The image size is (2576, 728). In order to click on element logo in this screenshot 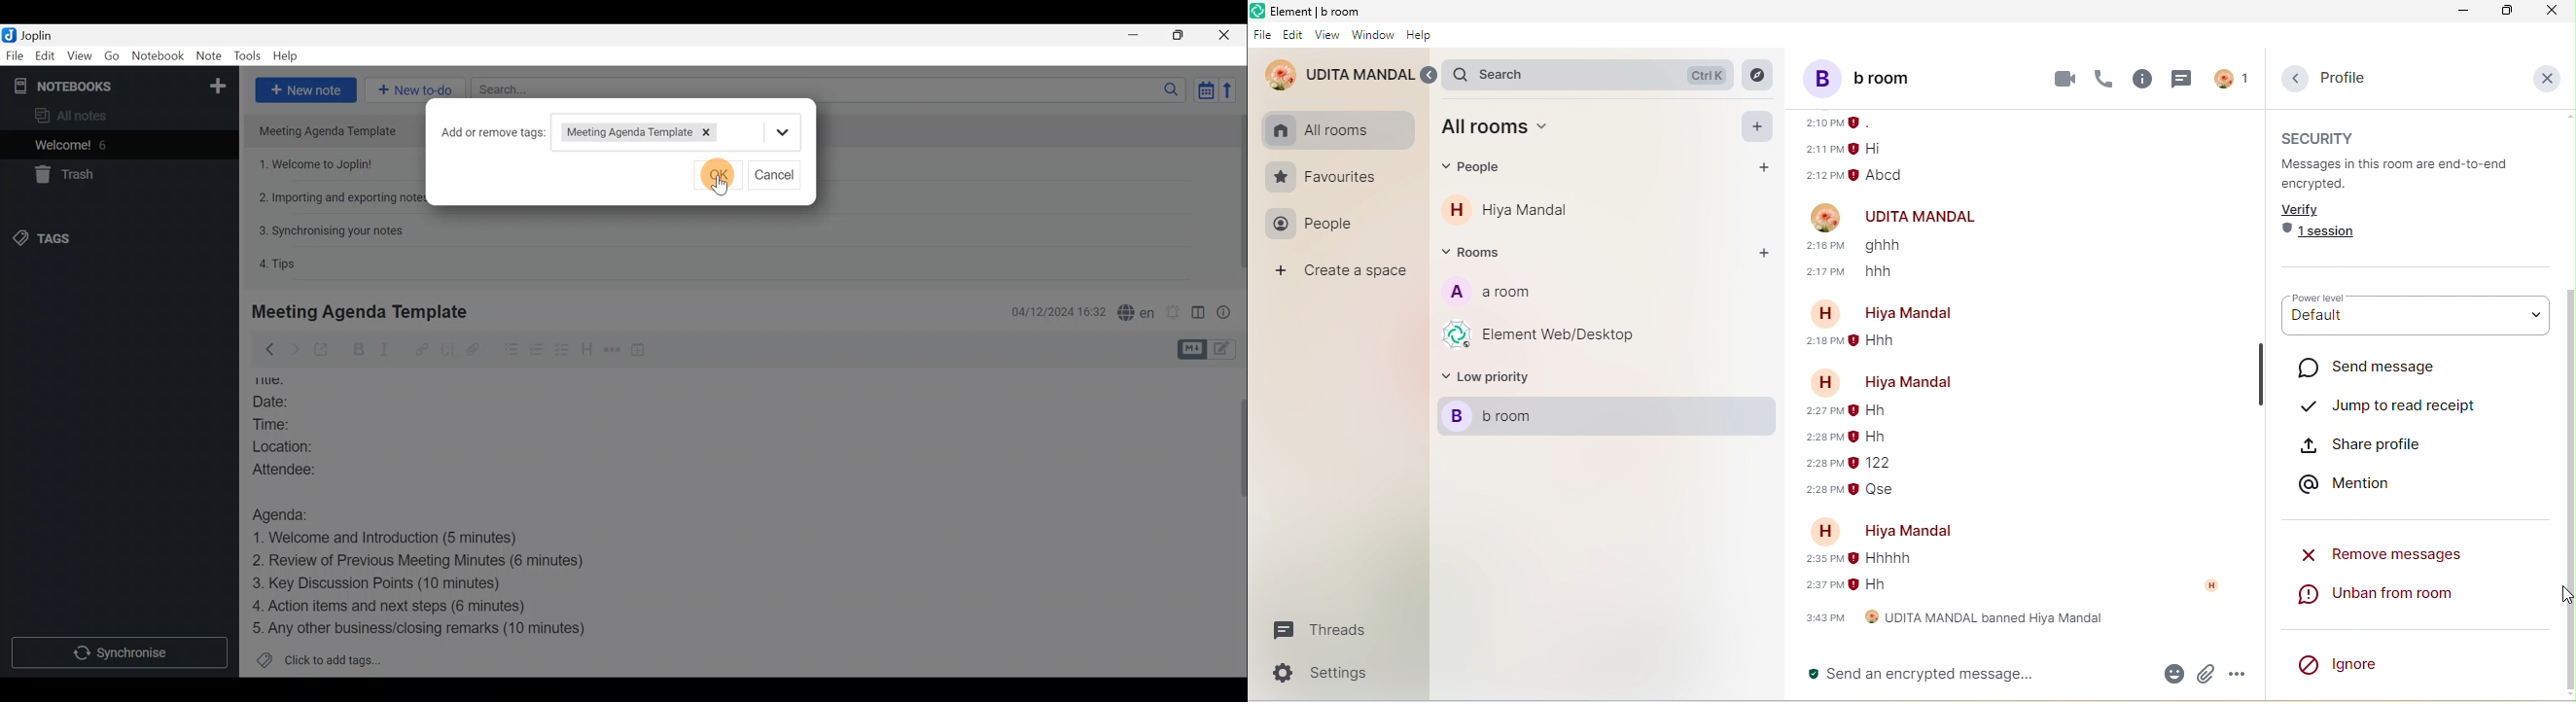, I will do `click(1257, 12)`.